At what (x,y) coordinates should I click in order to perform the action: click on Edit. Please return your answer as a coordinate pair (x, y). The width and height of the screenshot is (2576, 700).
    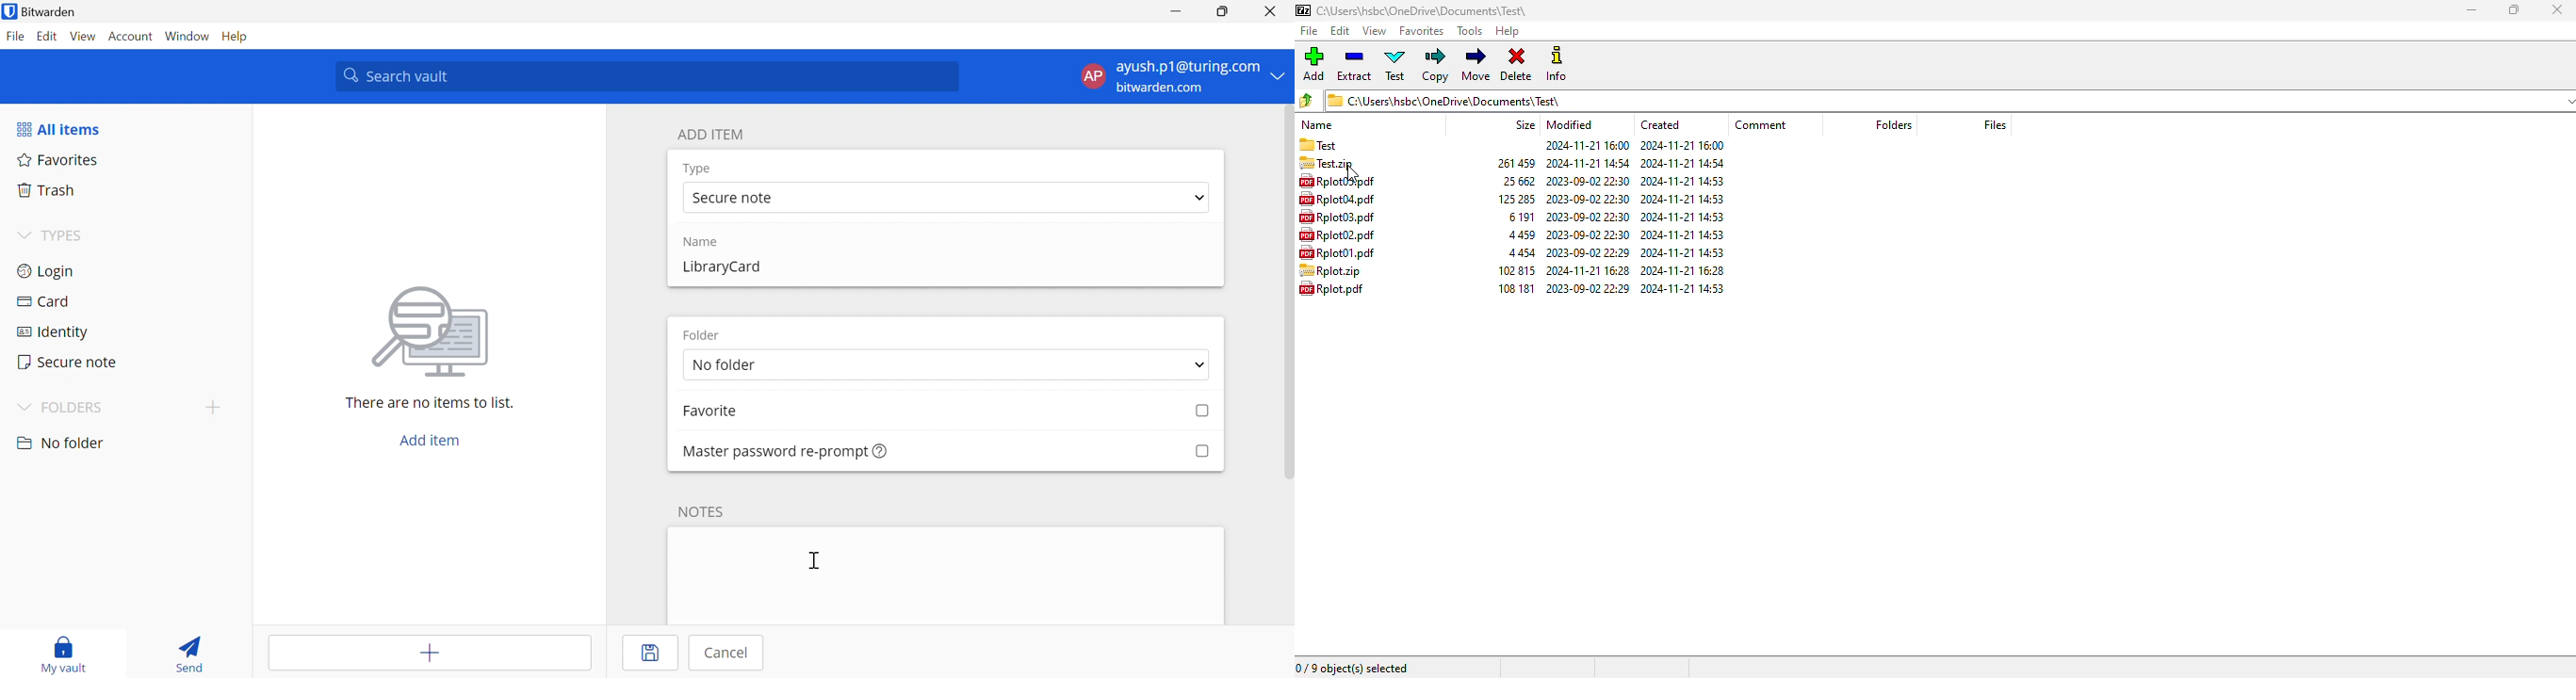
    Looking at the image, I should click on (49, 36).